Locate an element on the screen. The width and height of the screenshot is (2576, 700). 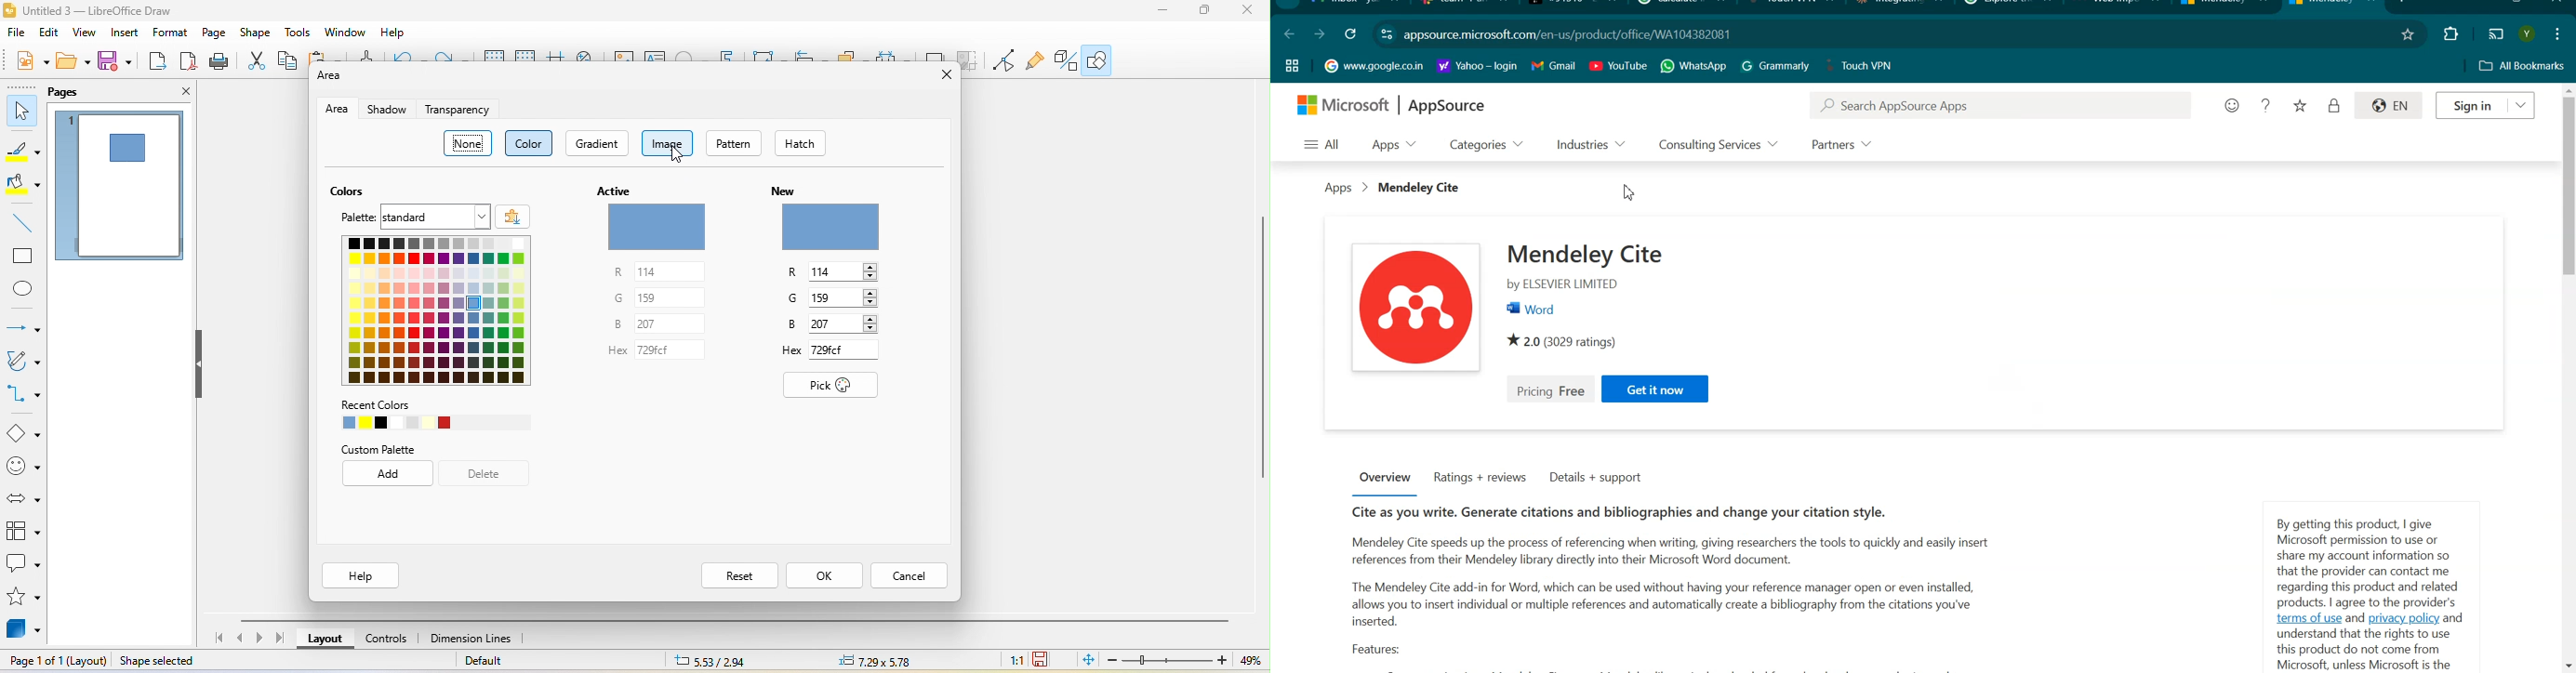
Extensions is located at coordinates (2451, 34).